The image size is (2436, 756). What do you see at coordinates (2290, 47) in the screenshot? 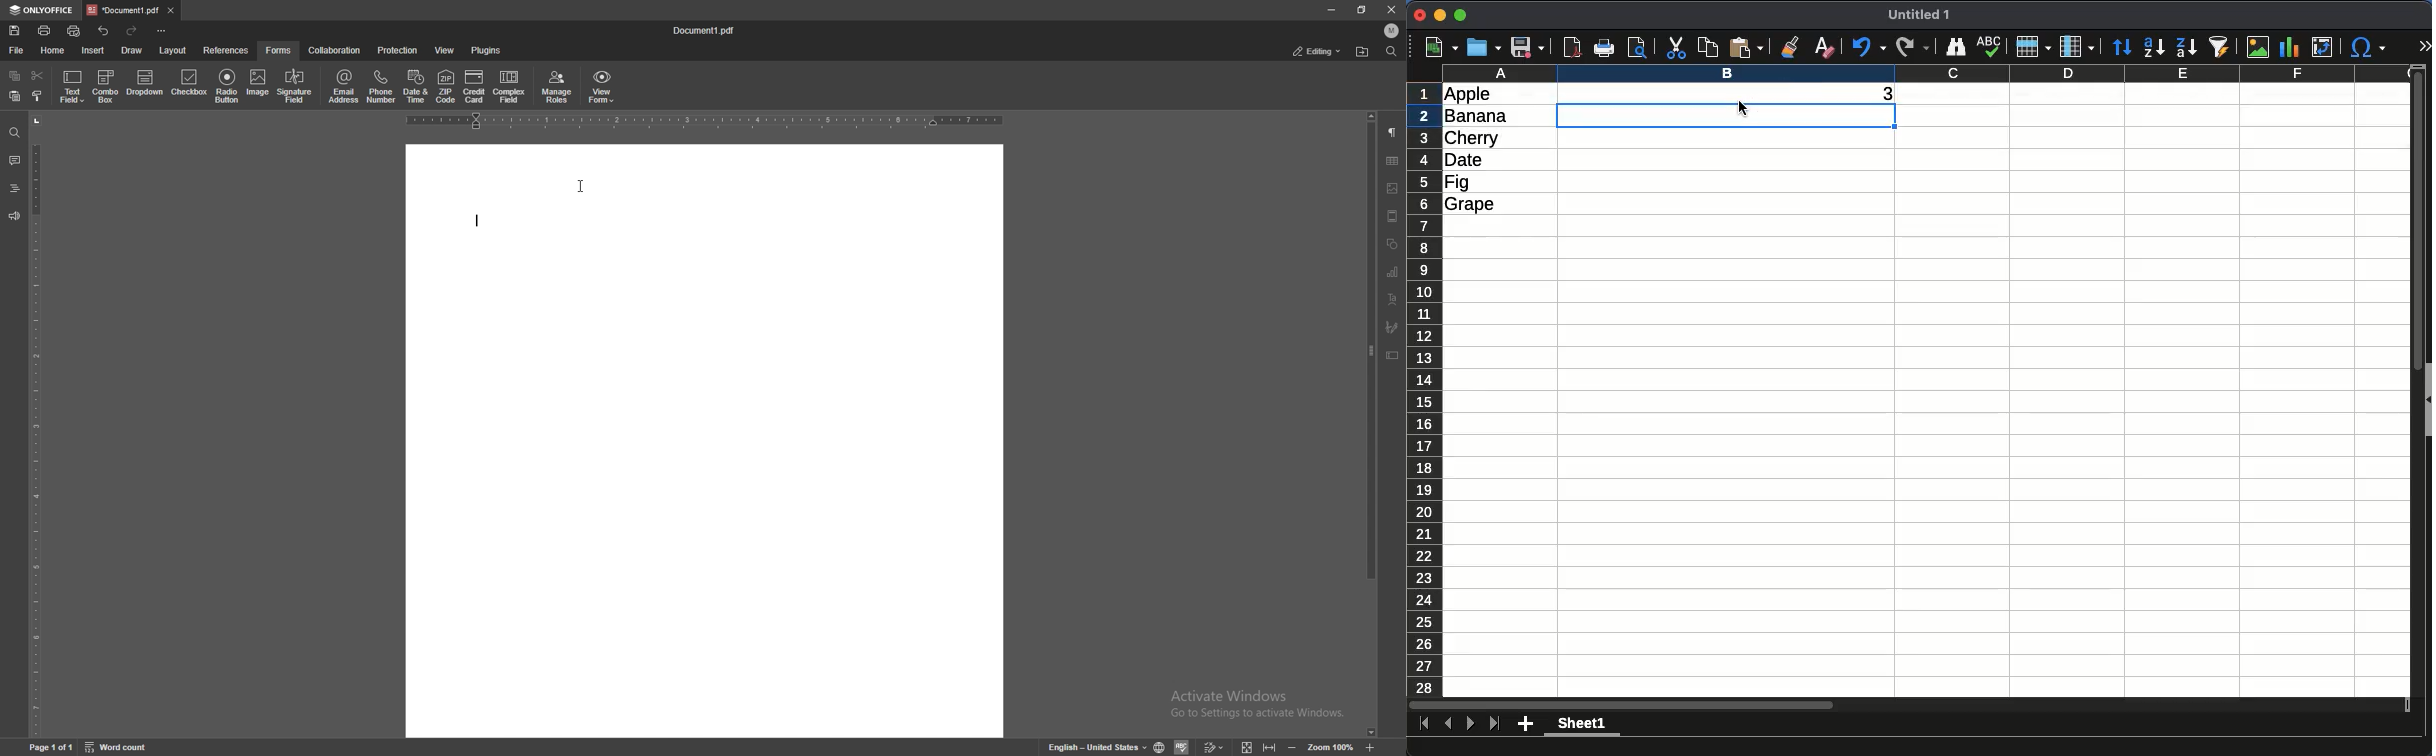
I see `chart` at bounding box center [2290, 47].